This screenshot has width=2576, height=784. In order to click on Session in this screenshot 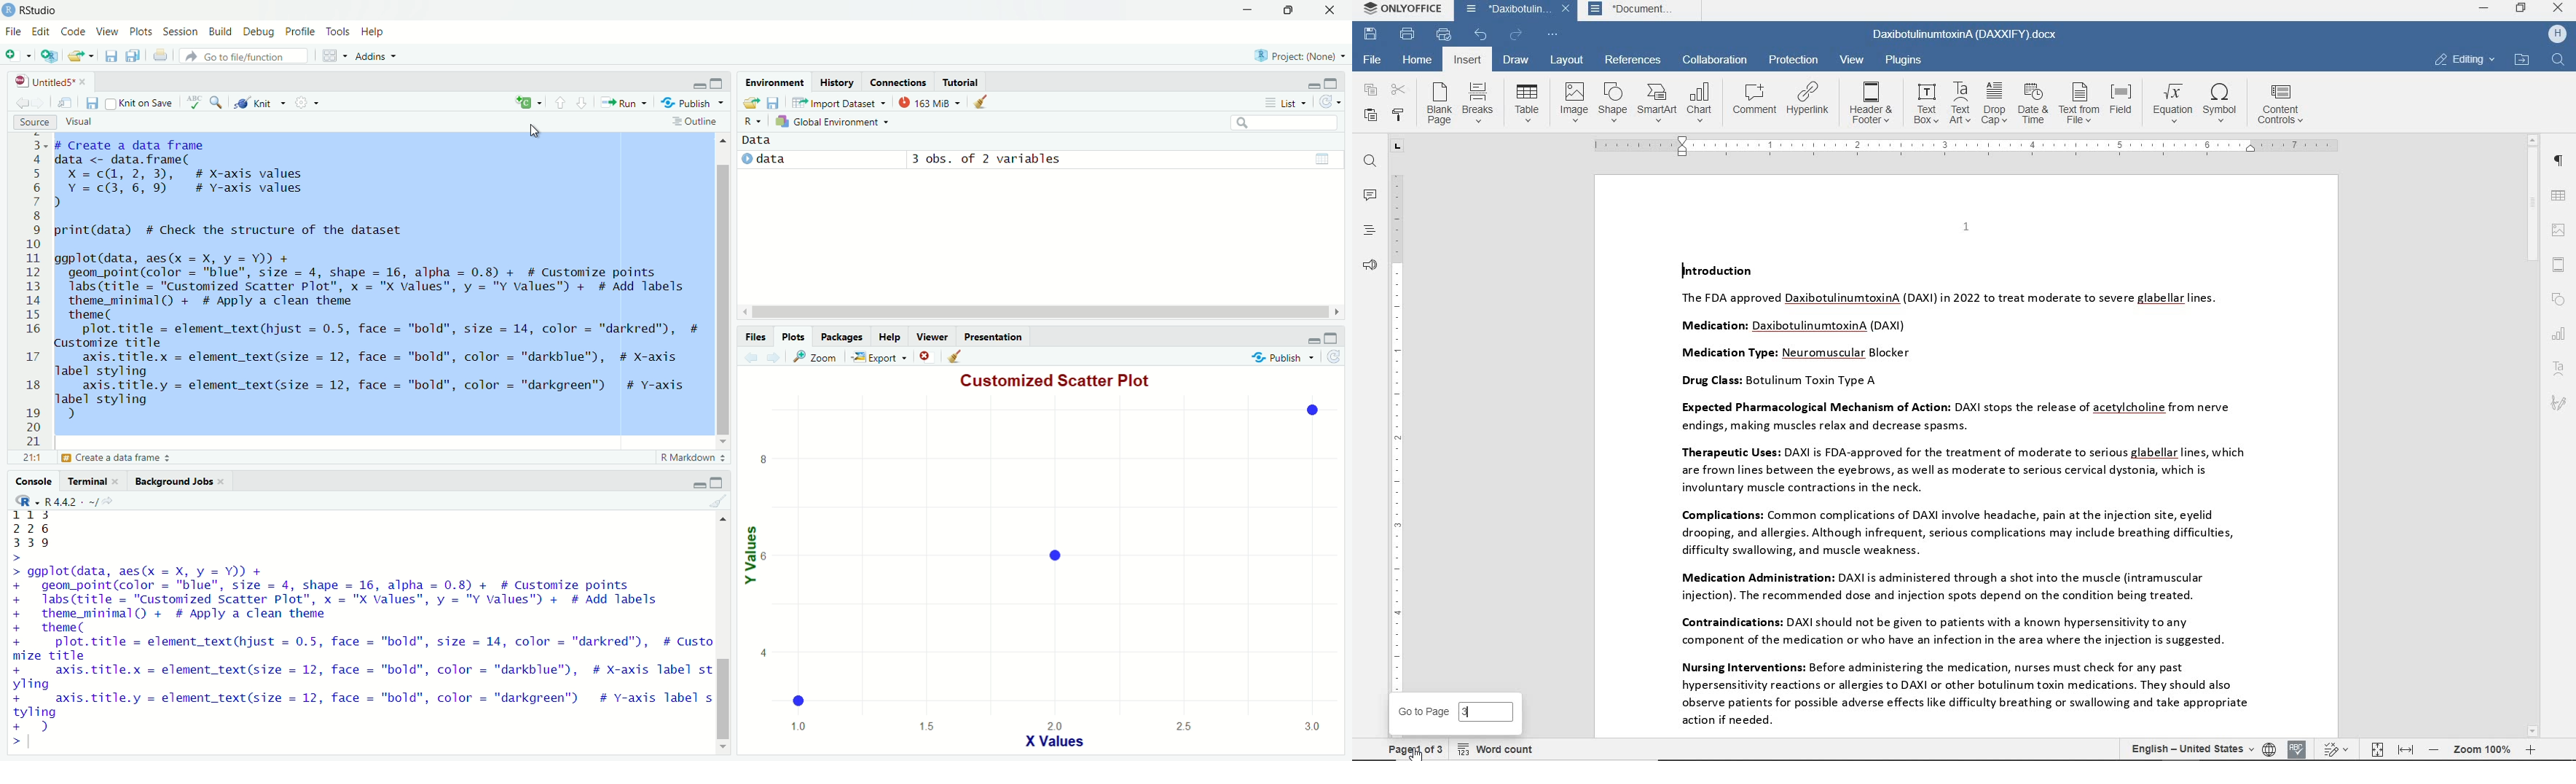, I will do `click(182, 33)`.